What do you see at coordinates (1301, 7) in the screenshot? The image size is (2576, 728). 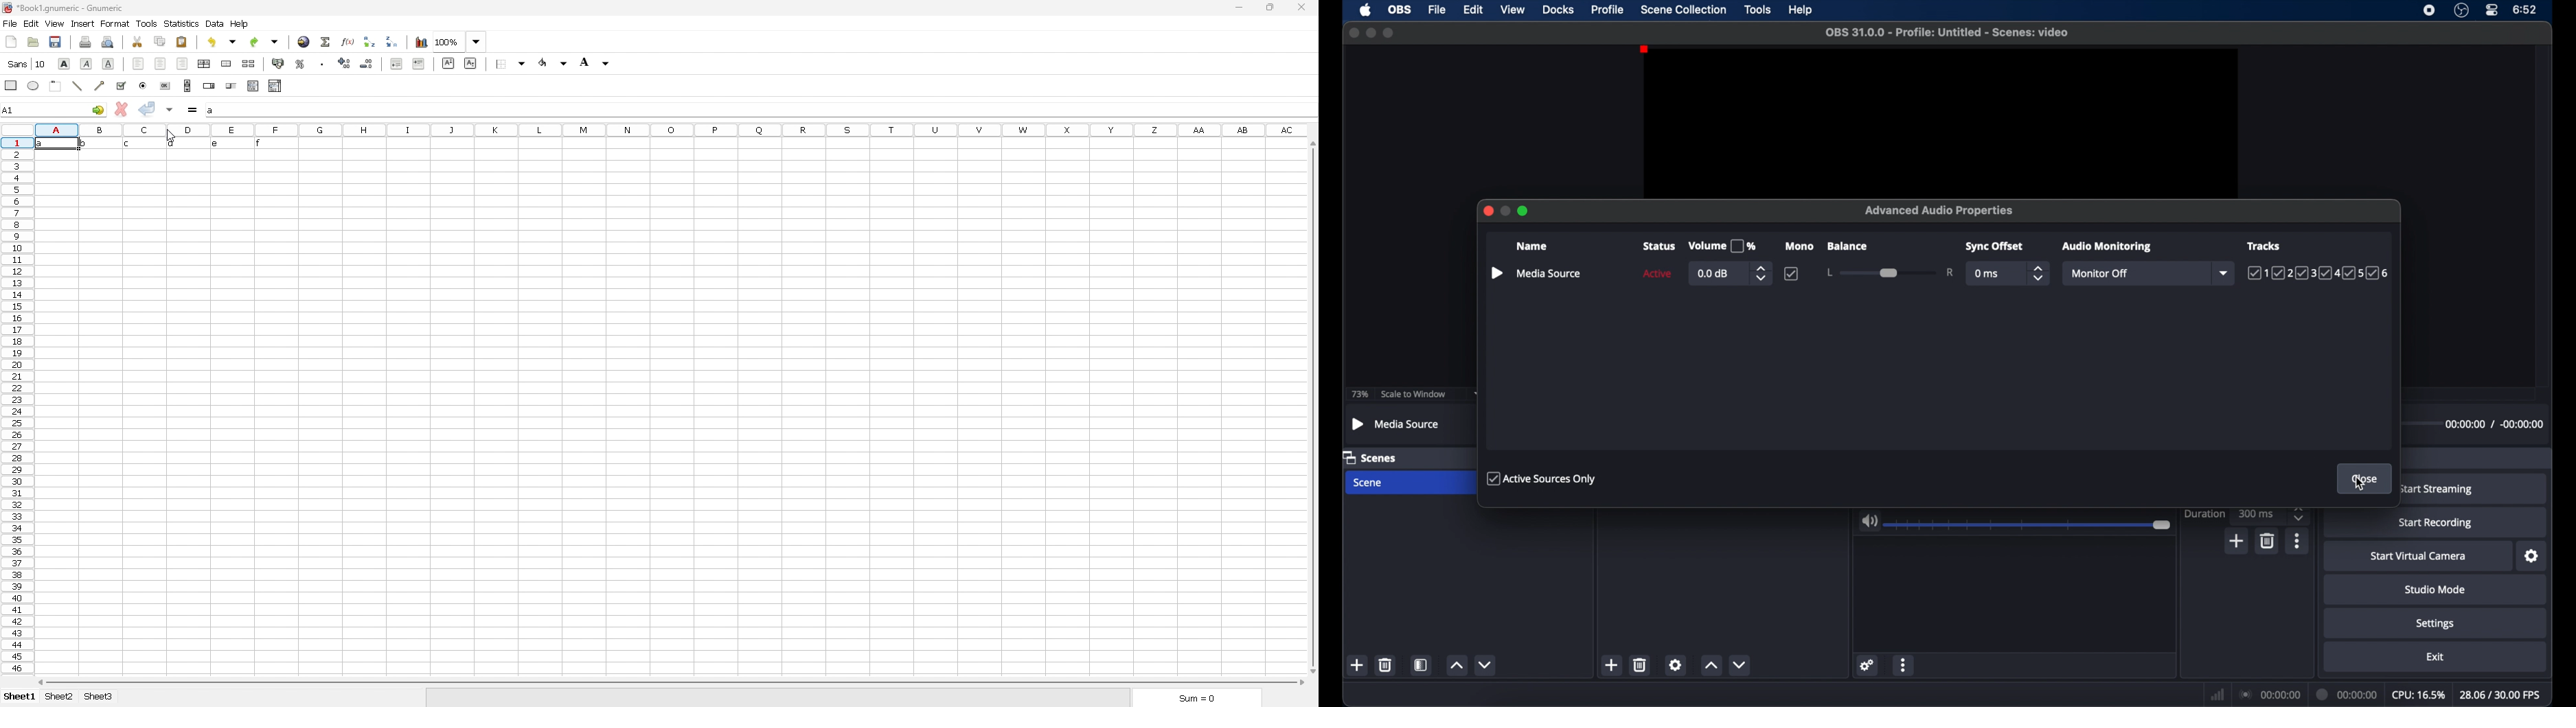 I see `close` at bounding box center [1301, 7].